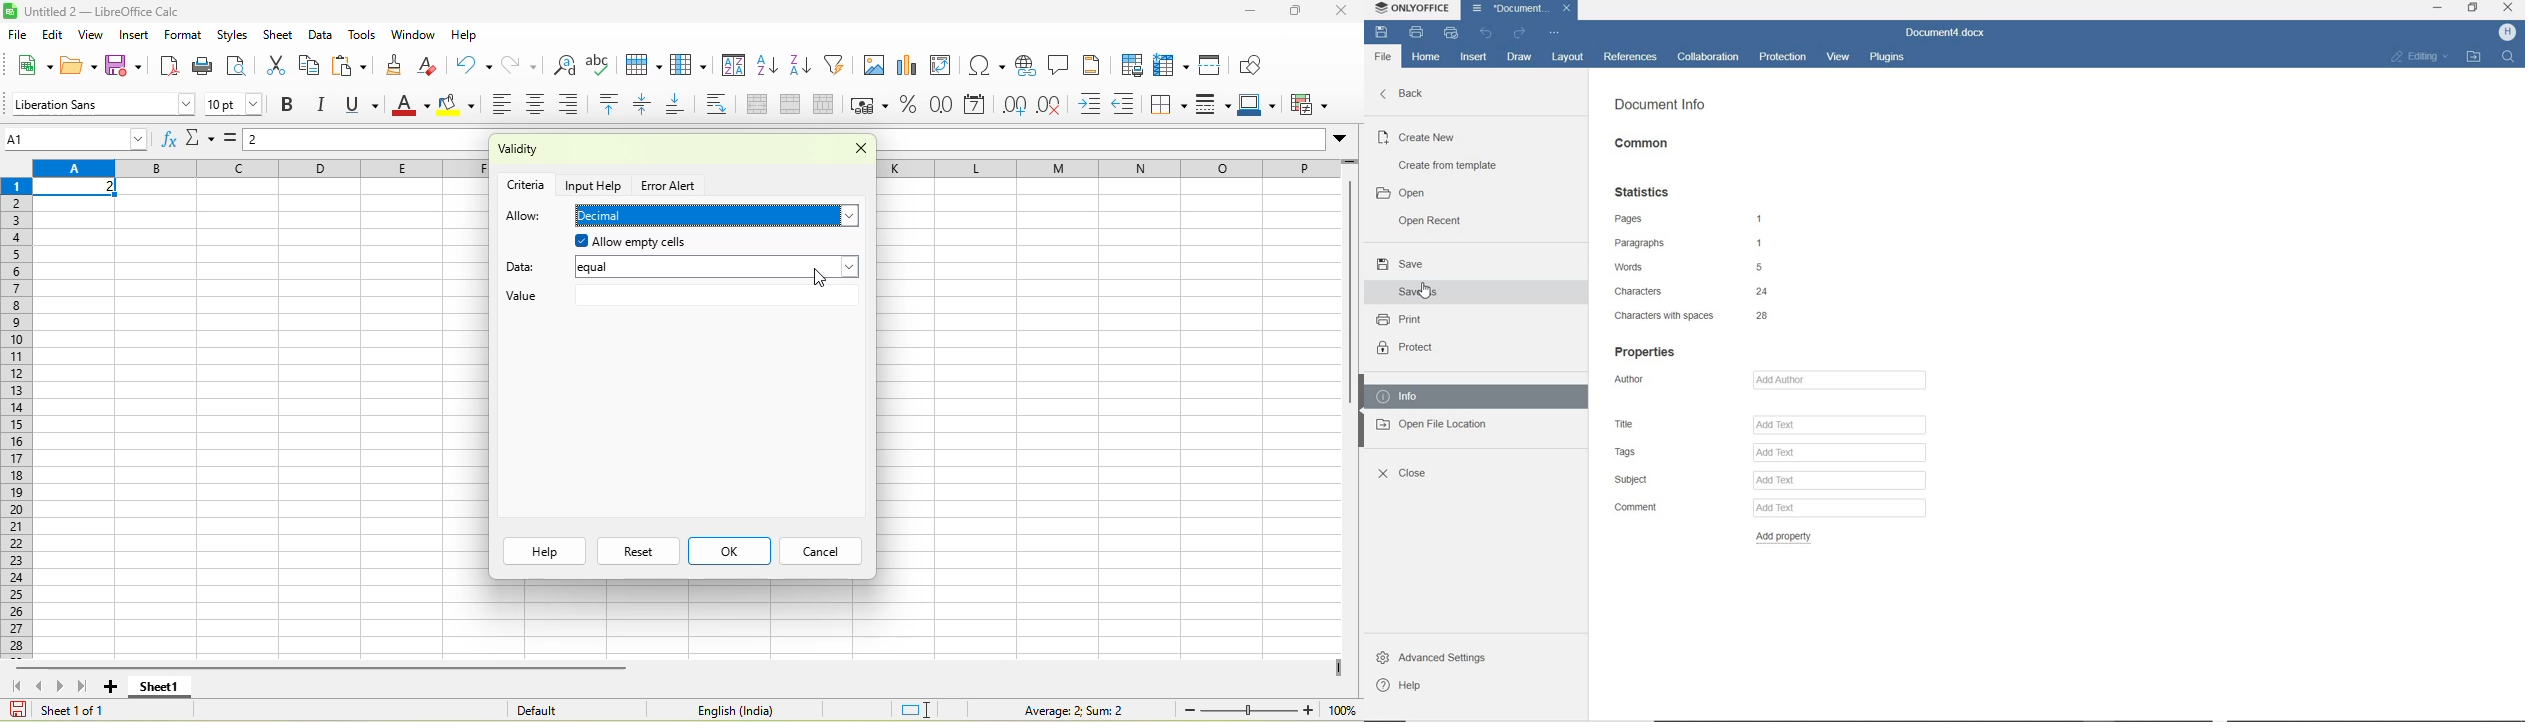 The width and height of the screenshot is (2548, 728). What do you see at coordinates (202, 140) in the screenshot?
I see `select function` at bounding box center [202, 140].